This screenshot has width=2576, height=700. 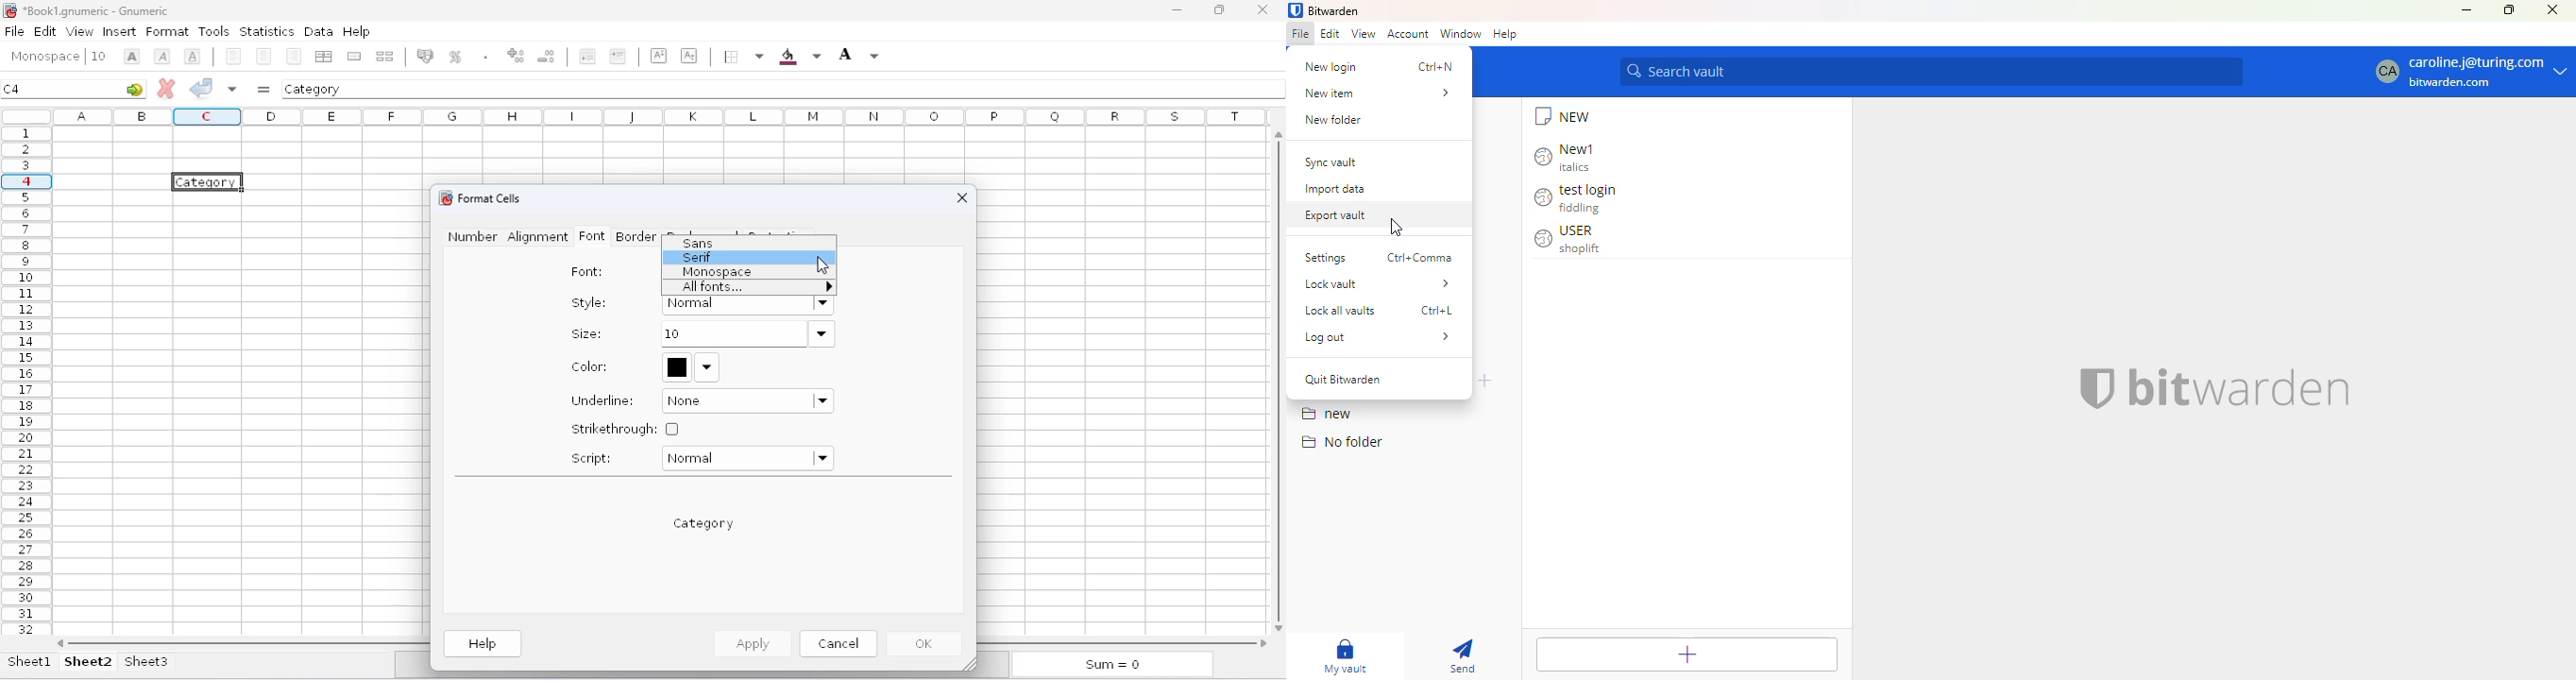 What do you see at coordinates (604, 400) in the screenshot?
I see `underline:` at bounding box center [604, 400].